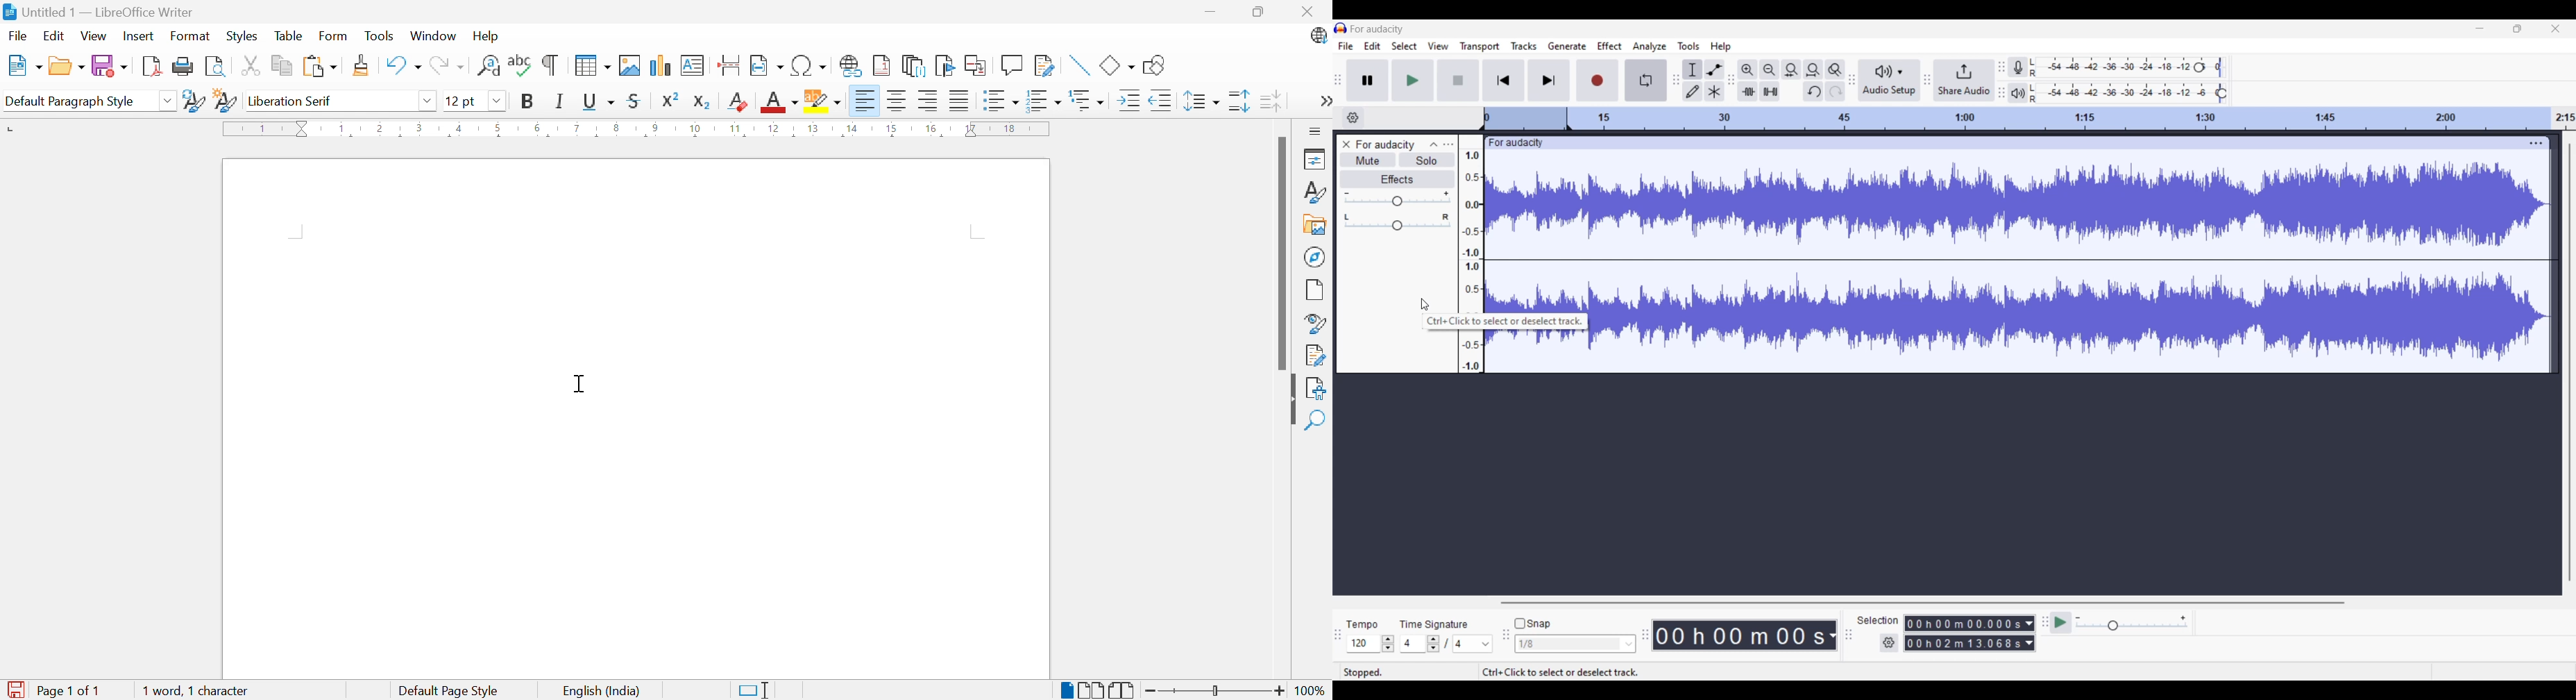  Describe the element at coordinates (1693, 69) in the screenshot. I see `Selection tool` at that location.